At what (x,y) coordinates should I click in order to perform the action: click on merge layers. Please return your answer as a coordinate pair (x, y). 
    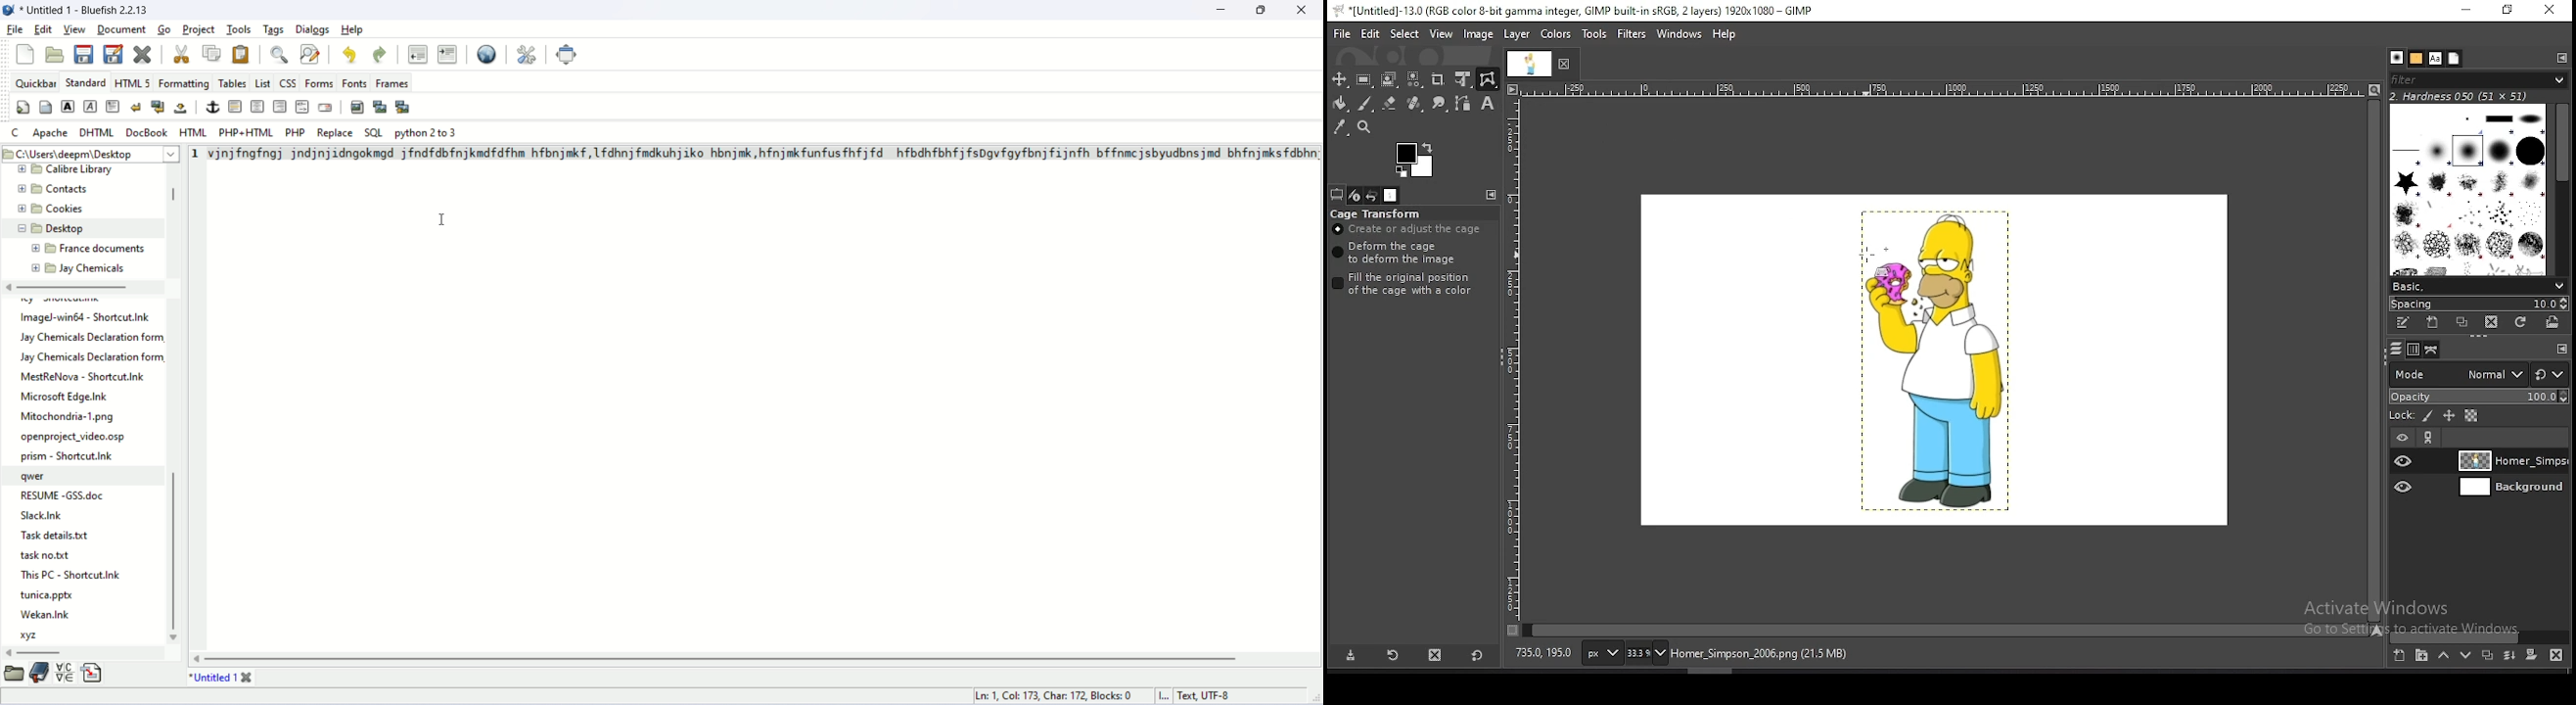
    Looking at the image, I should click on (2509, 658).